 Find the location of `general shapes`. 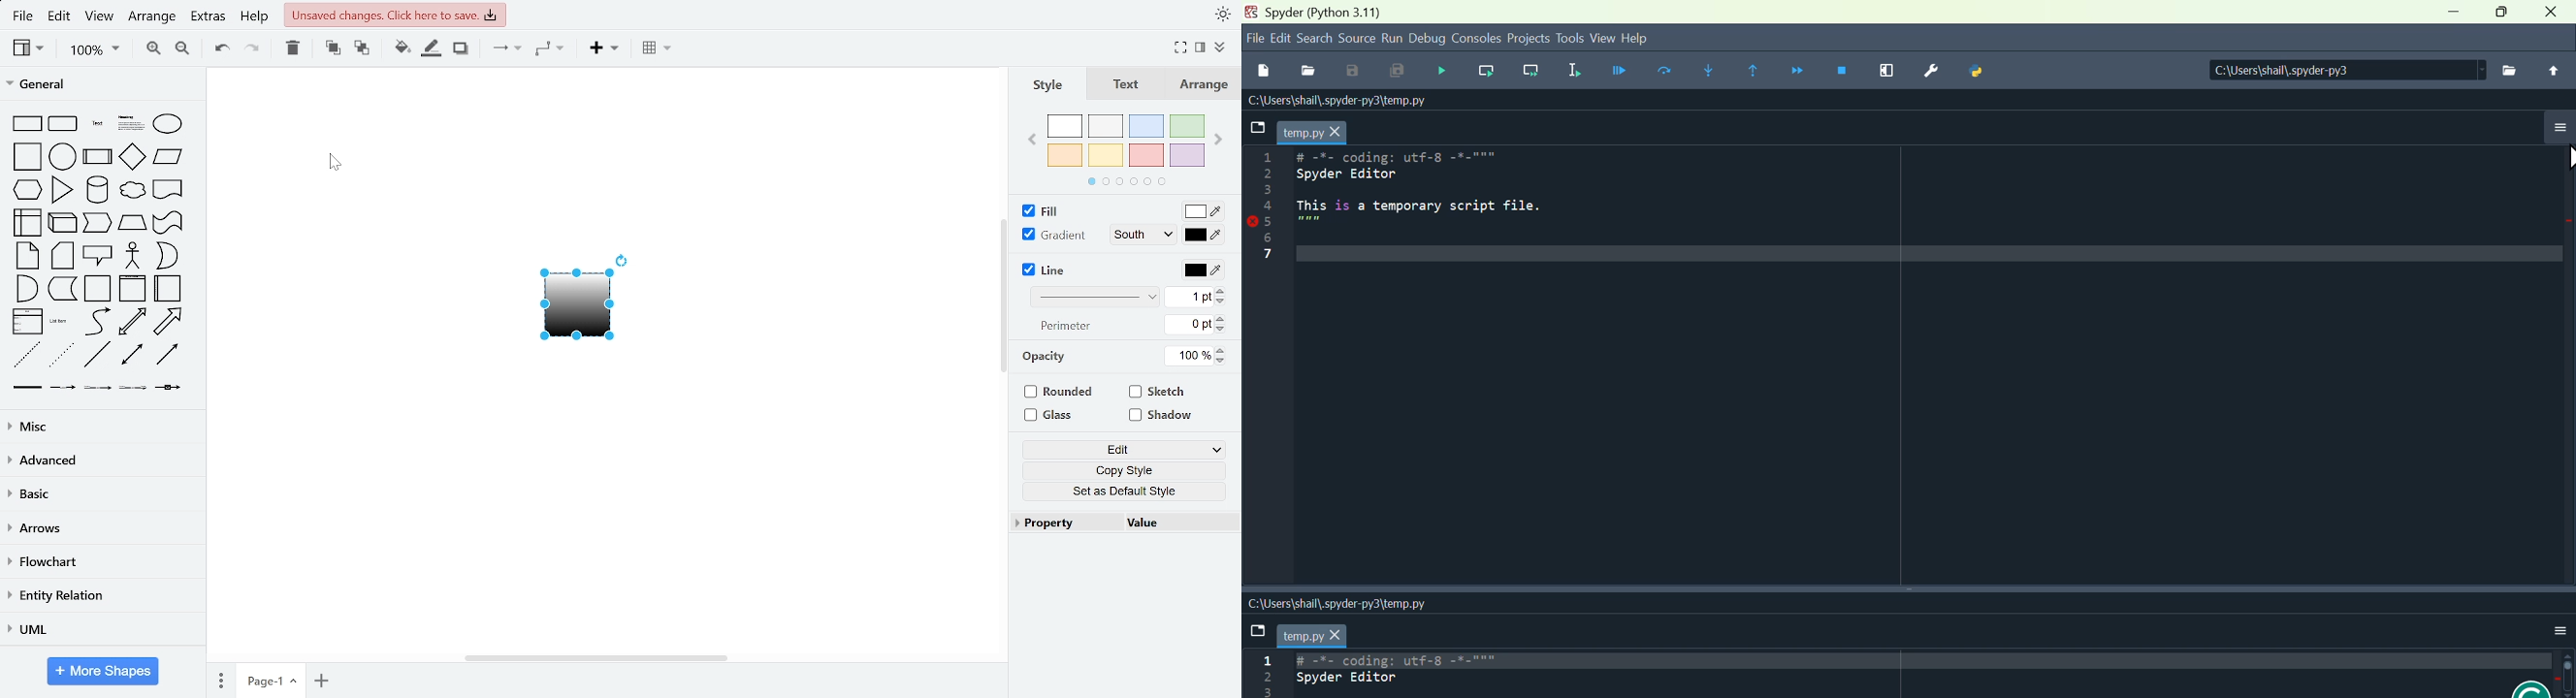

general shapes is located at coordinates (26, 320).